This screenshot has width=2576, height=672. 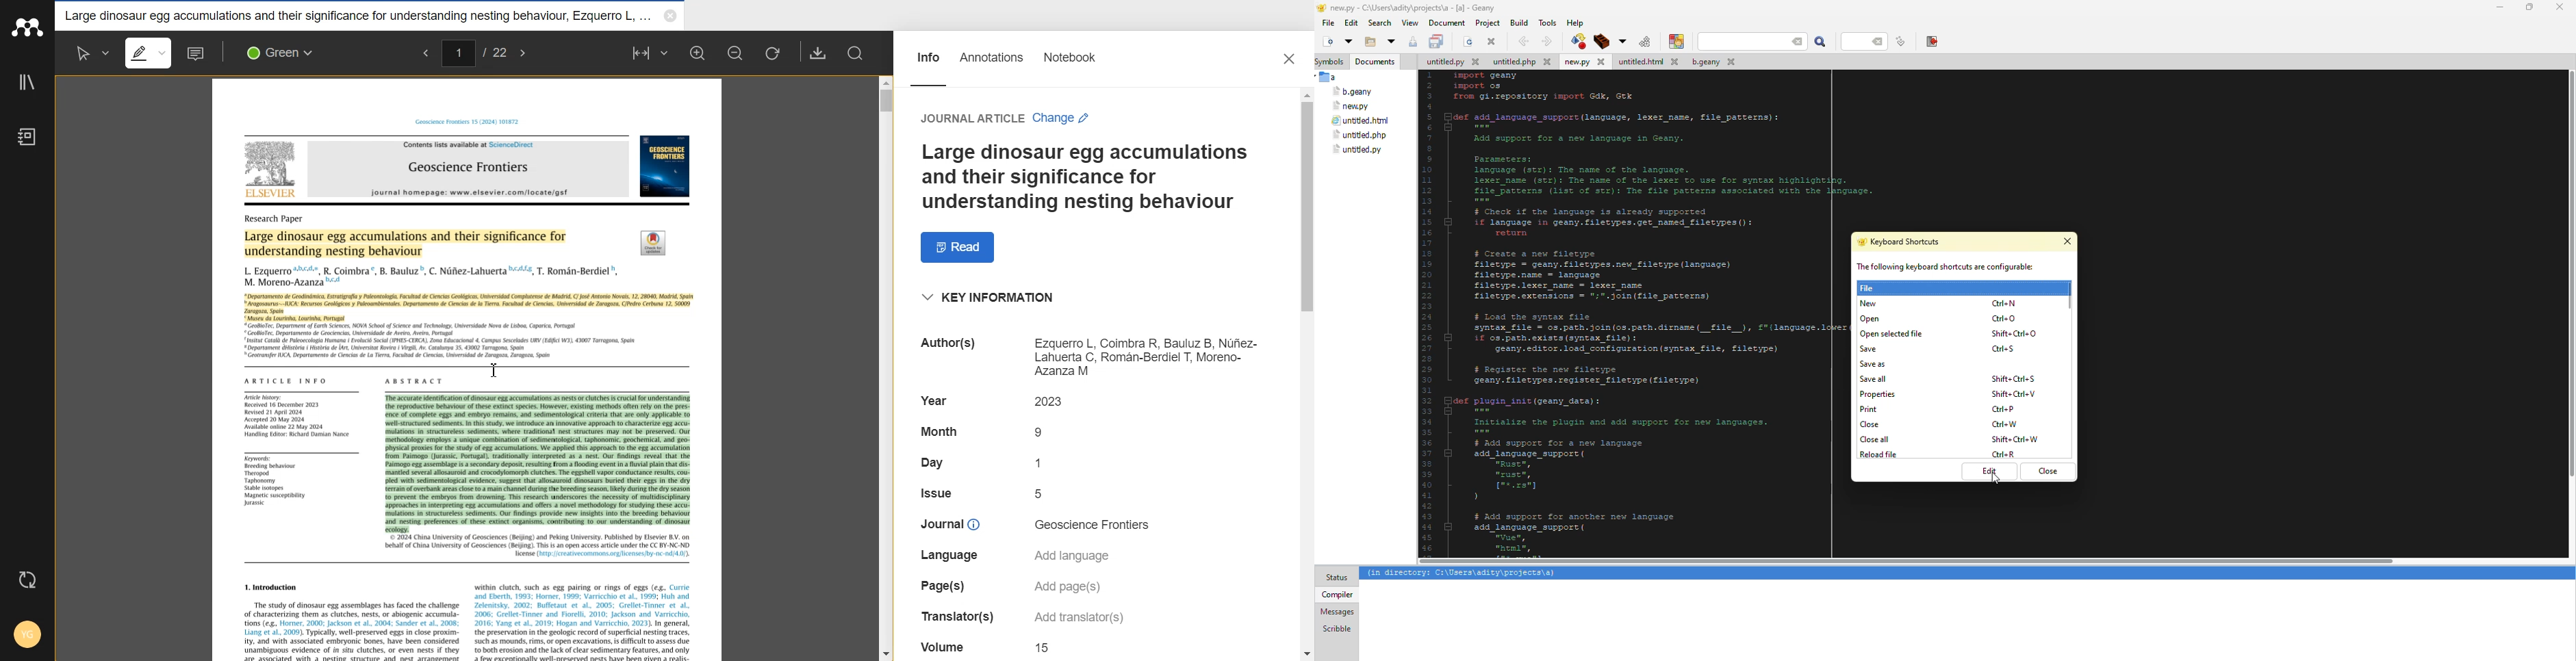 I want to click on previous page, so click(x=422, y=54).